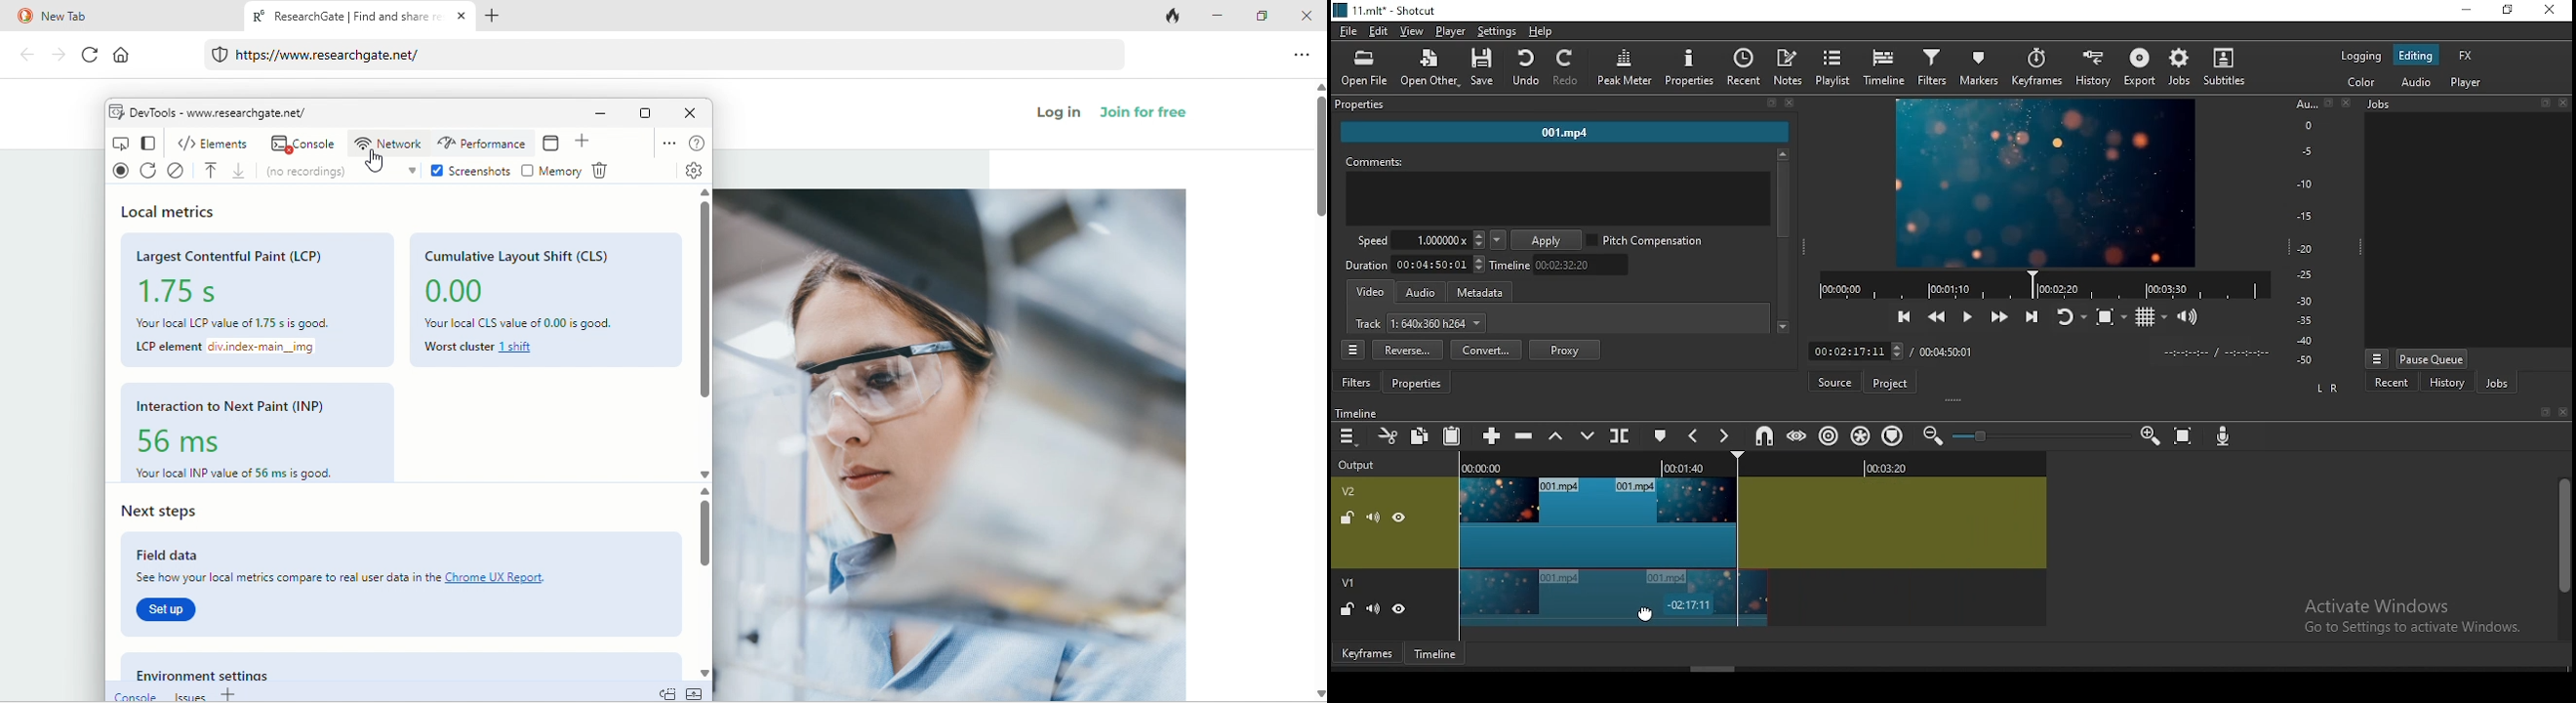 The width and height of the screenshot is (2576, 728). Describe the element at coordinates (2184, 67) in the screenshot. I see `jobs` at that location.